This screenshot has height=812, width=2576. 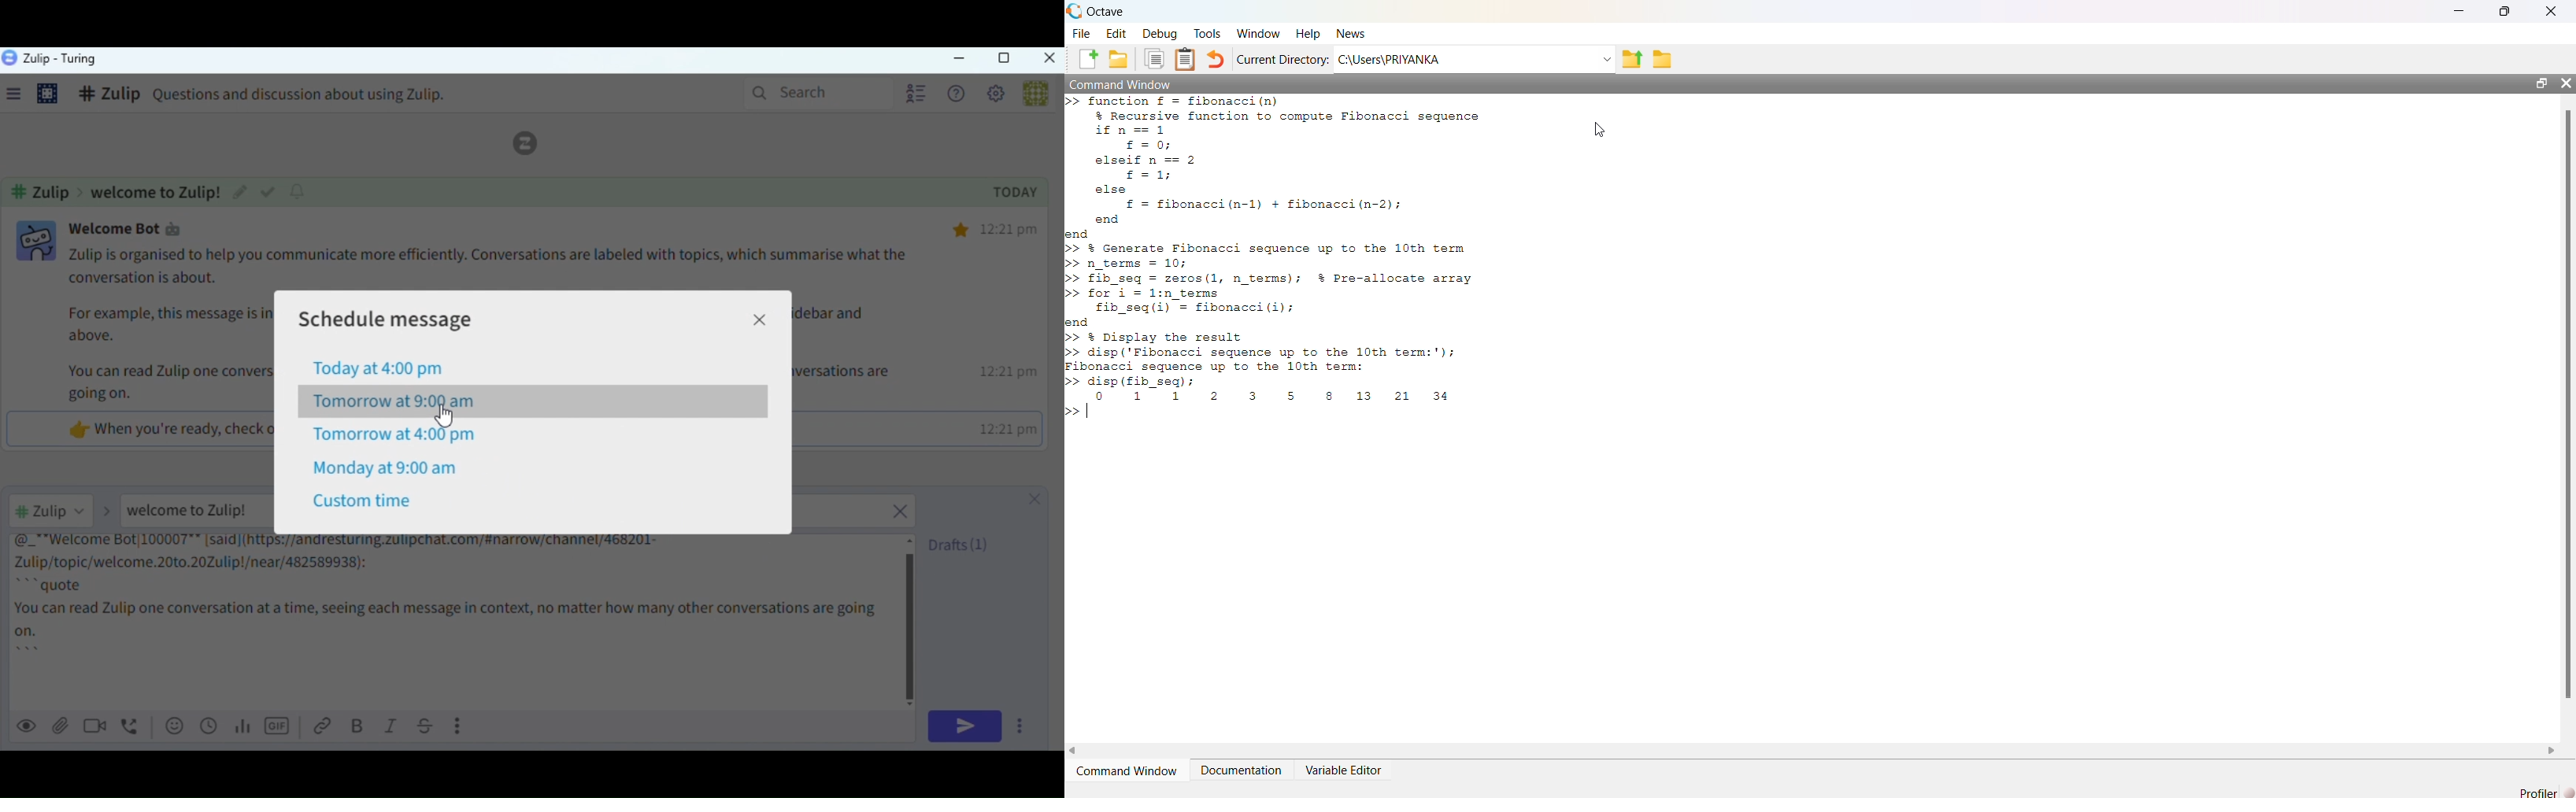 What do you see at coordinates (1083, 34) in the screenshot?
I see `File` at bounding box center [1083, 34].